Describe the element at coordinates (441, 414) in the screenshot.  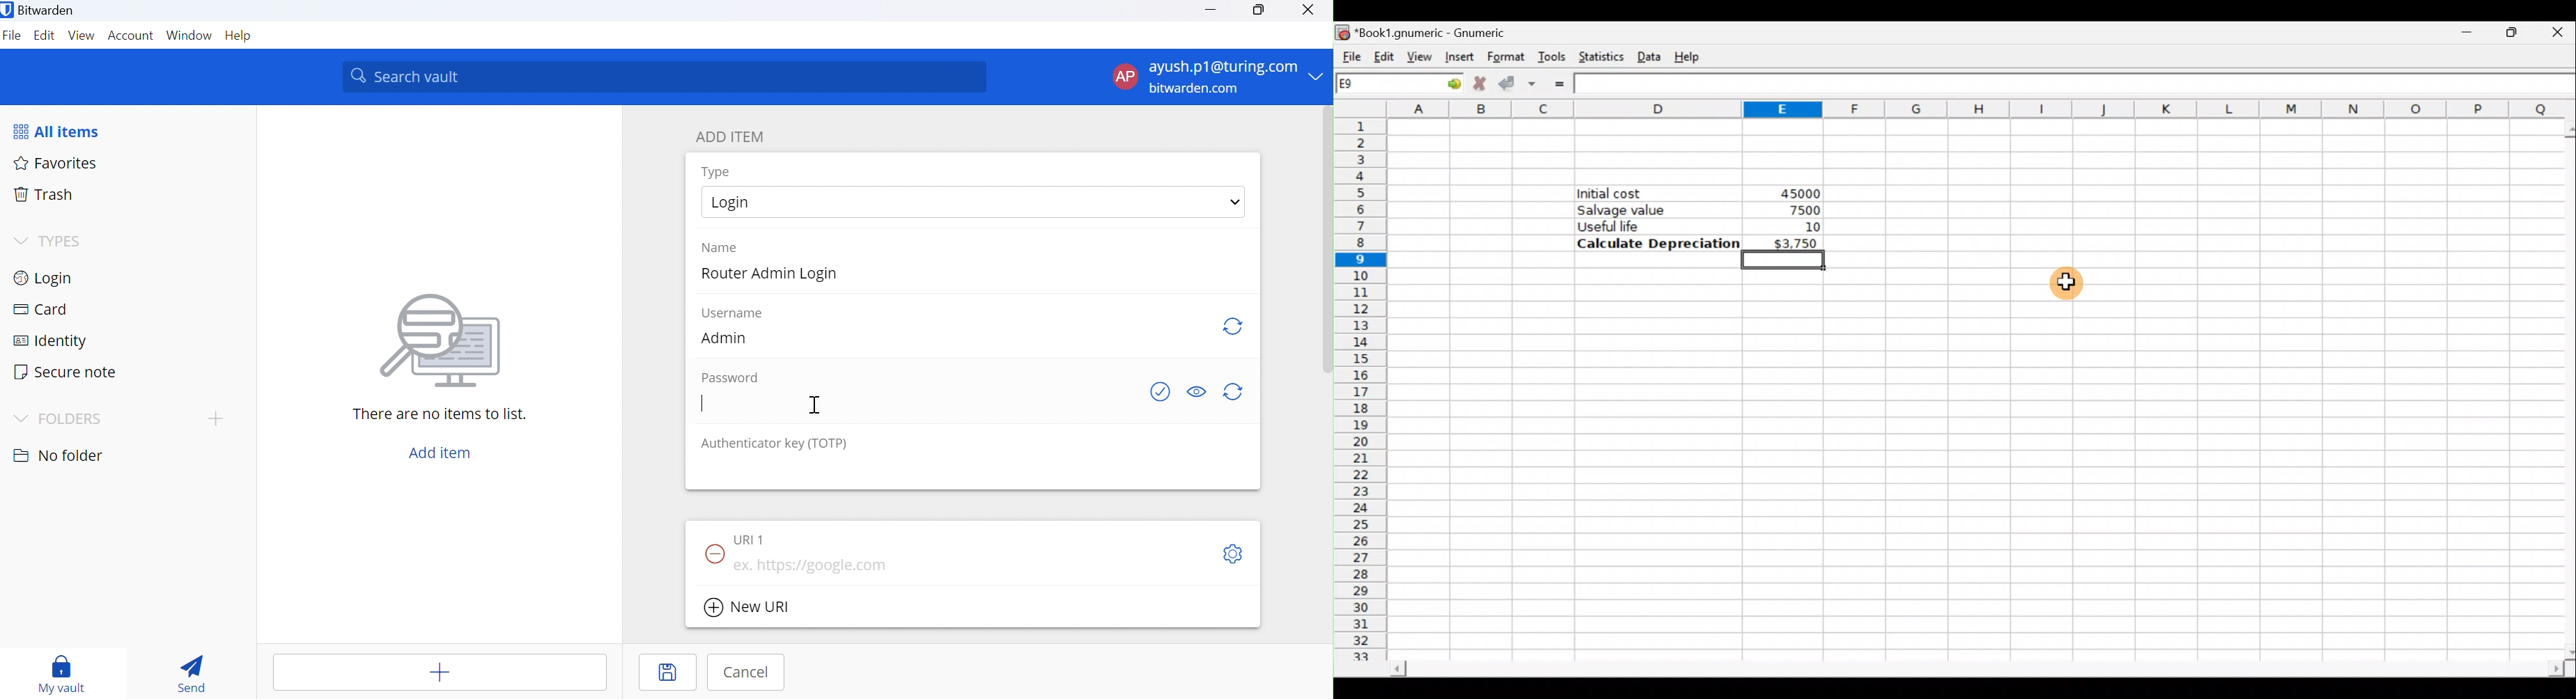
I see `There are no items to list.` at that location.